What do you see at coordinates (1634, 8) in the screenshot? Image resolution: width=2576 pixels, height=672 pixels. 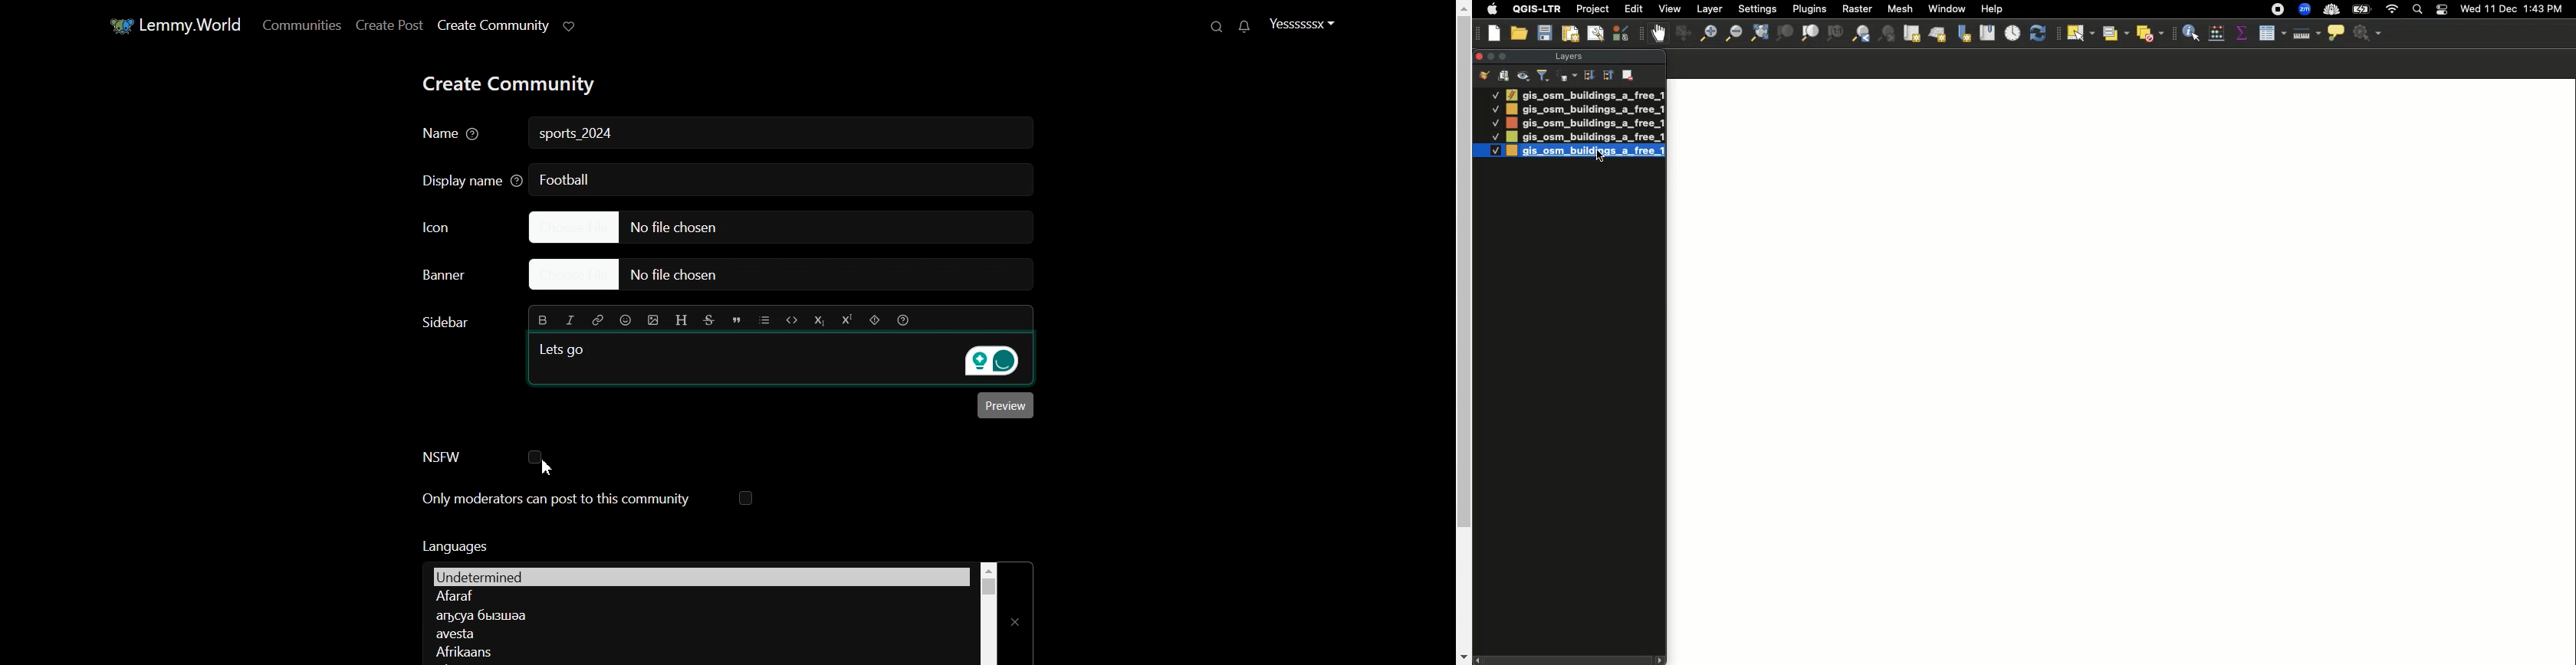 I see `Edit` at bounding box center [1634, 8].